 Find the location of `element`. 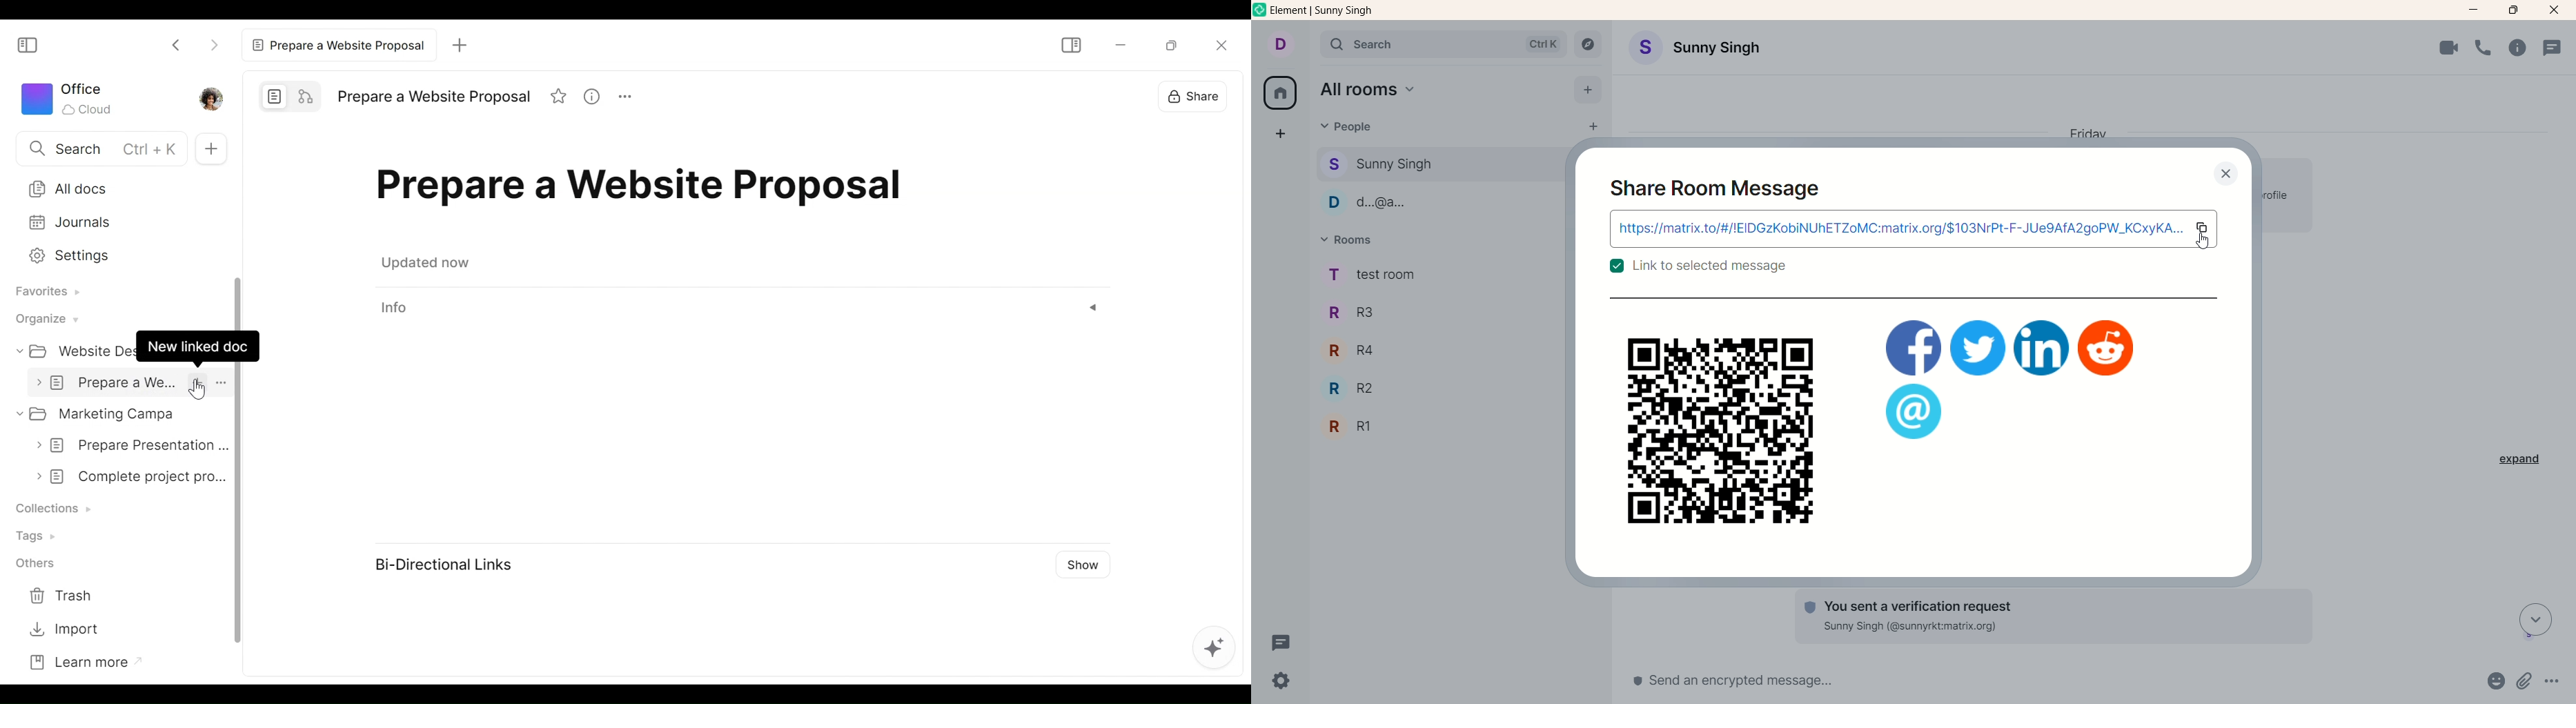

element is located at coordinates (1322, 12).